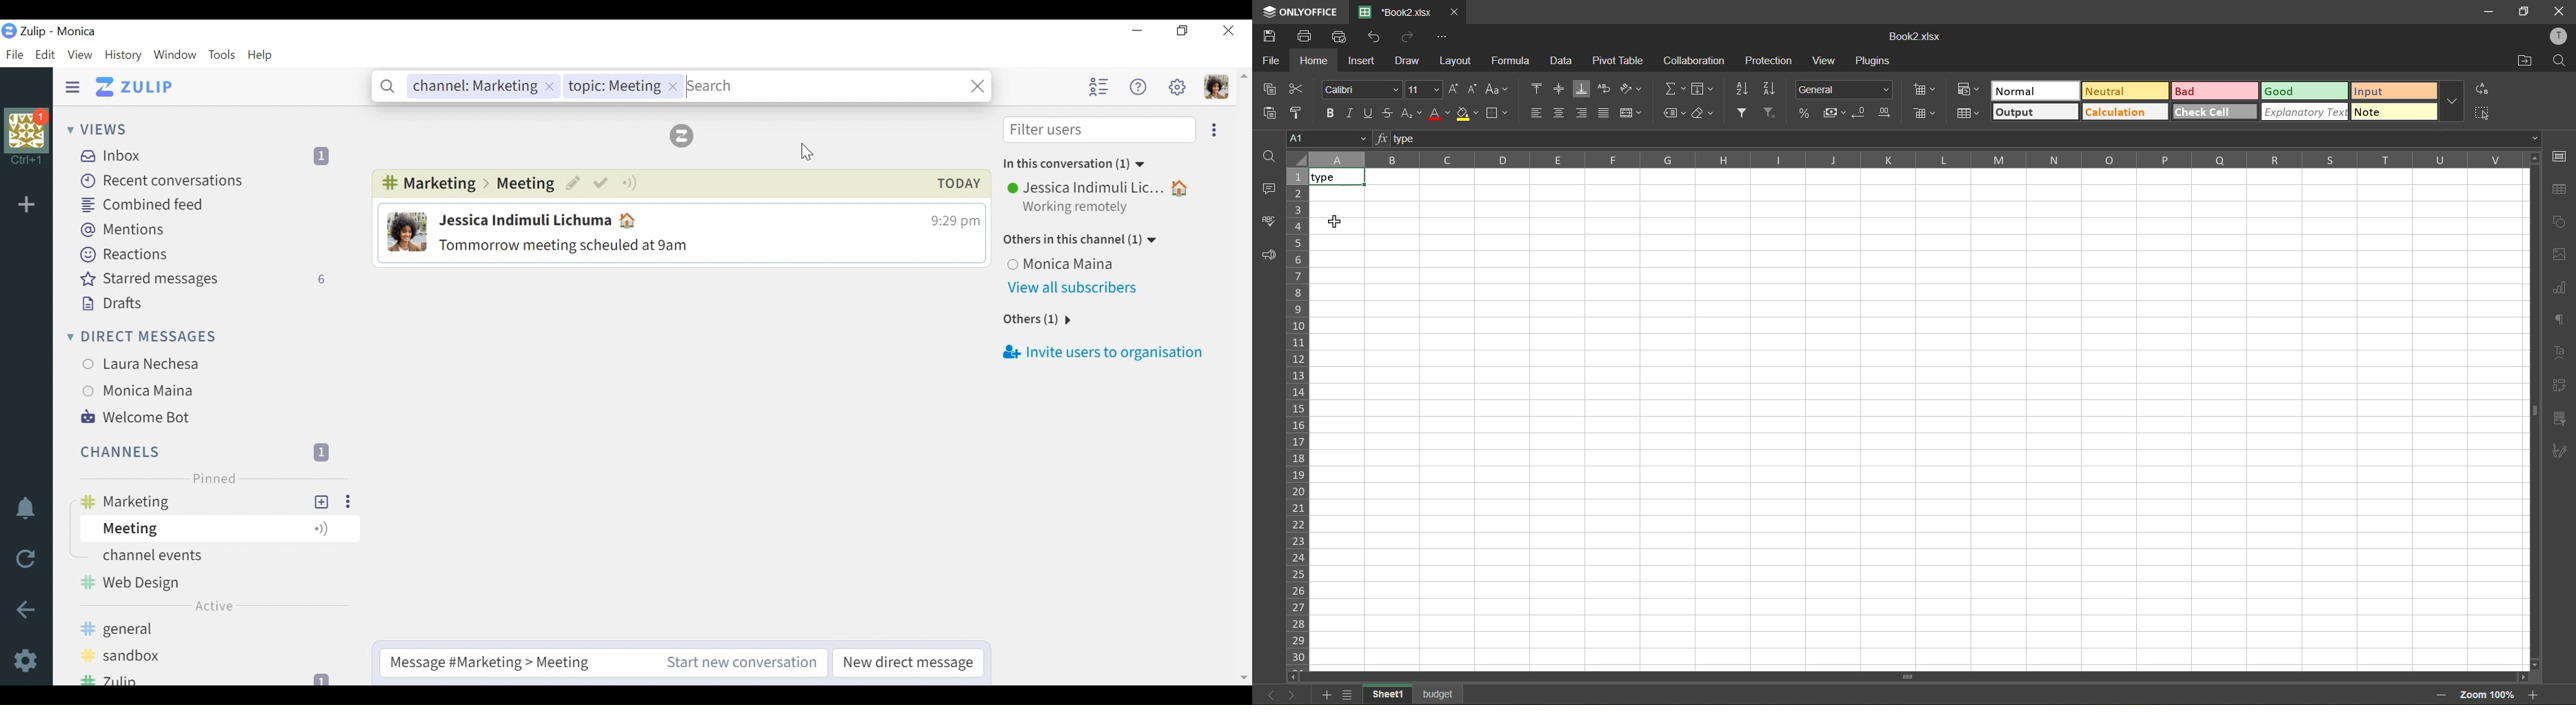 This screenshot has height=728, width=2576. Describe the element at coordinates (1744, 113) in the screenshot. I see `filter` at that location.